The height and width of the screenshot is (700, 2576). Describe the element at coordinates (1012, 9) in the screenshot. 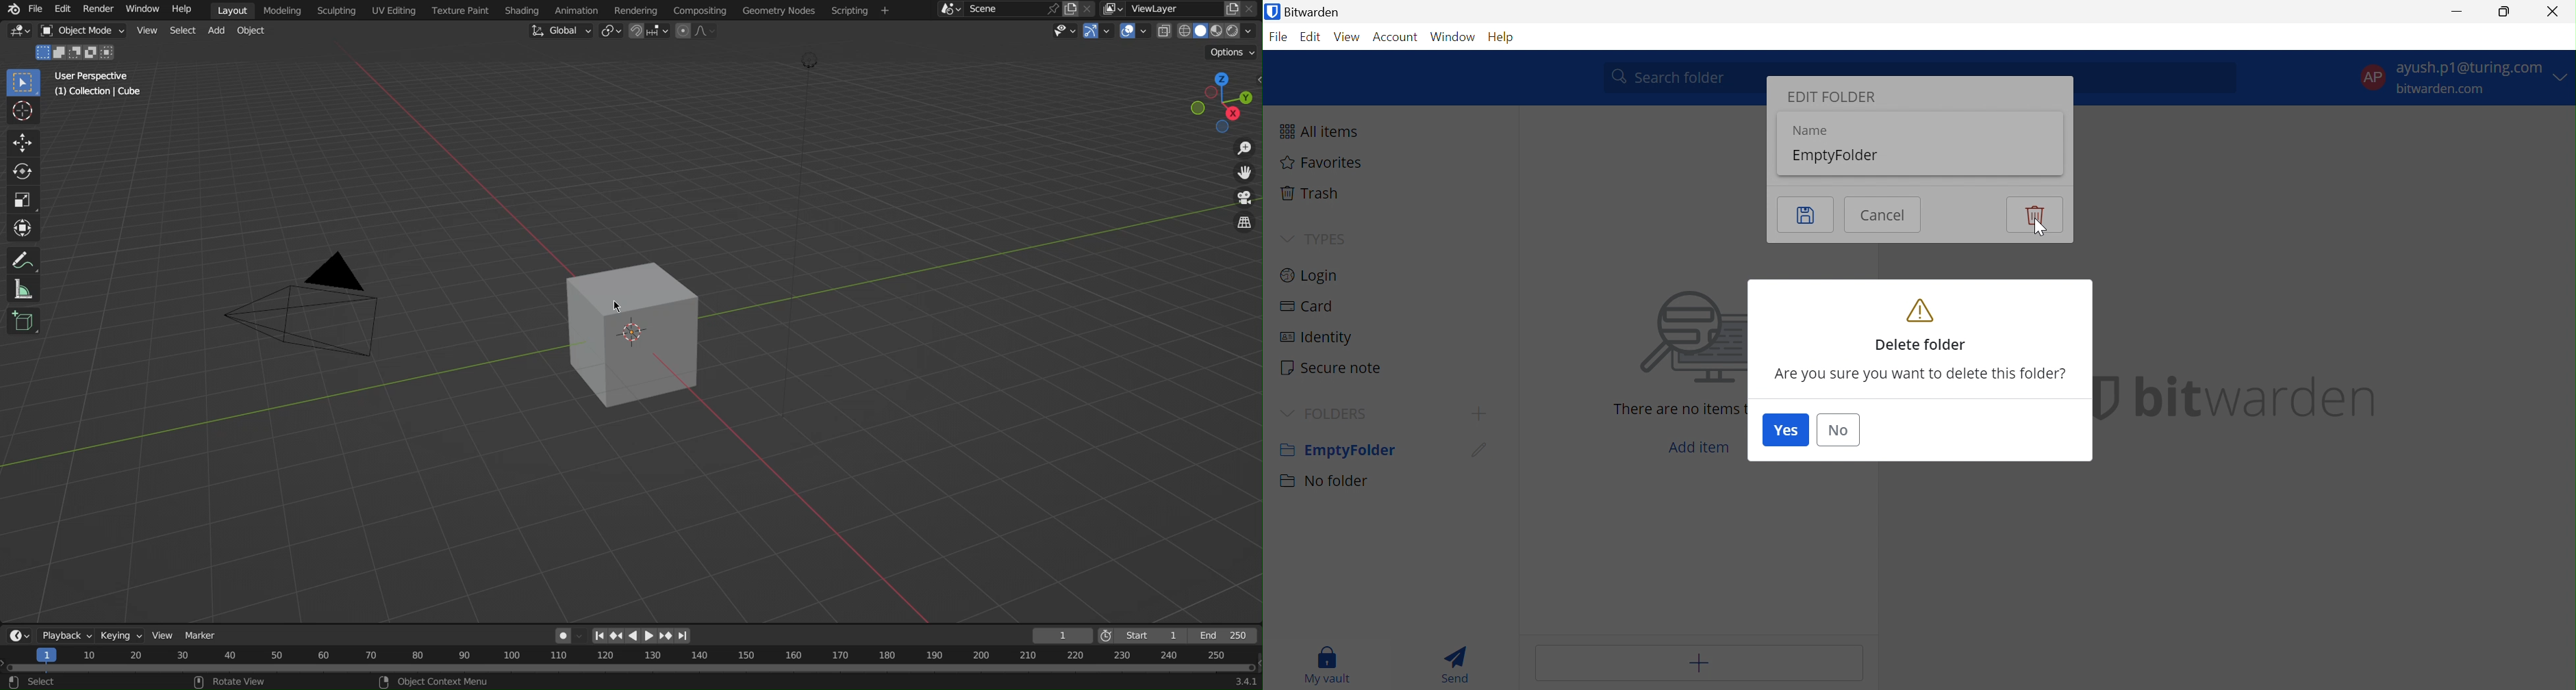

I see `Scene` at that location.